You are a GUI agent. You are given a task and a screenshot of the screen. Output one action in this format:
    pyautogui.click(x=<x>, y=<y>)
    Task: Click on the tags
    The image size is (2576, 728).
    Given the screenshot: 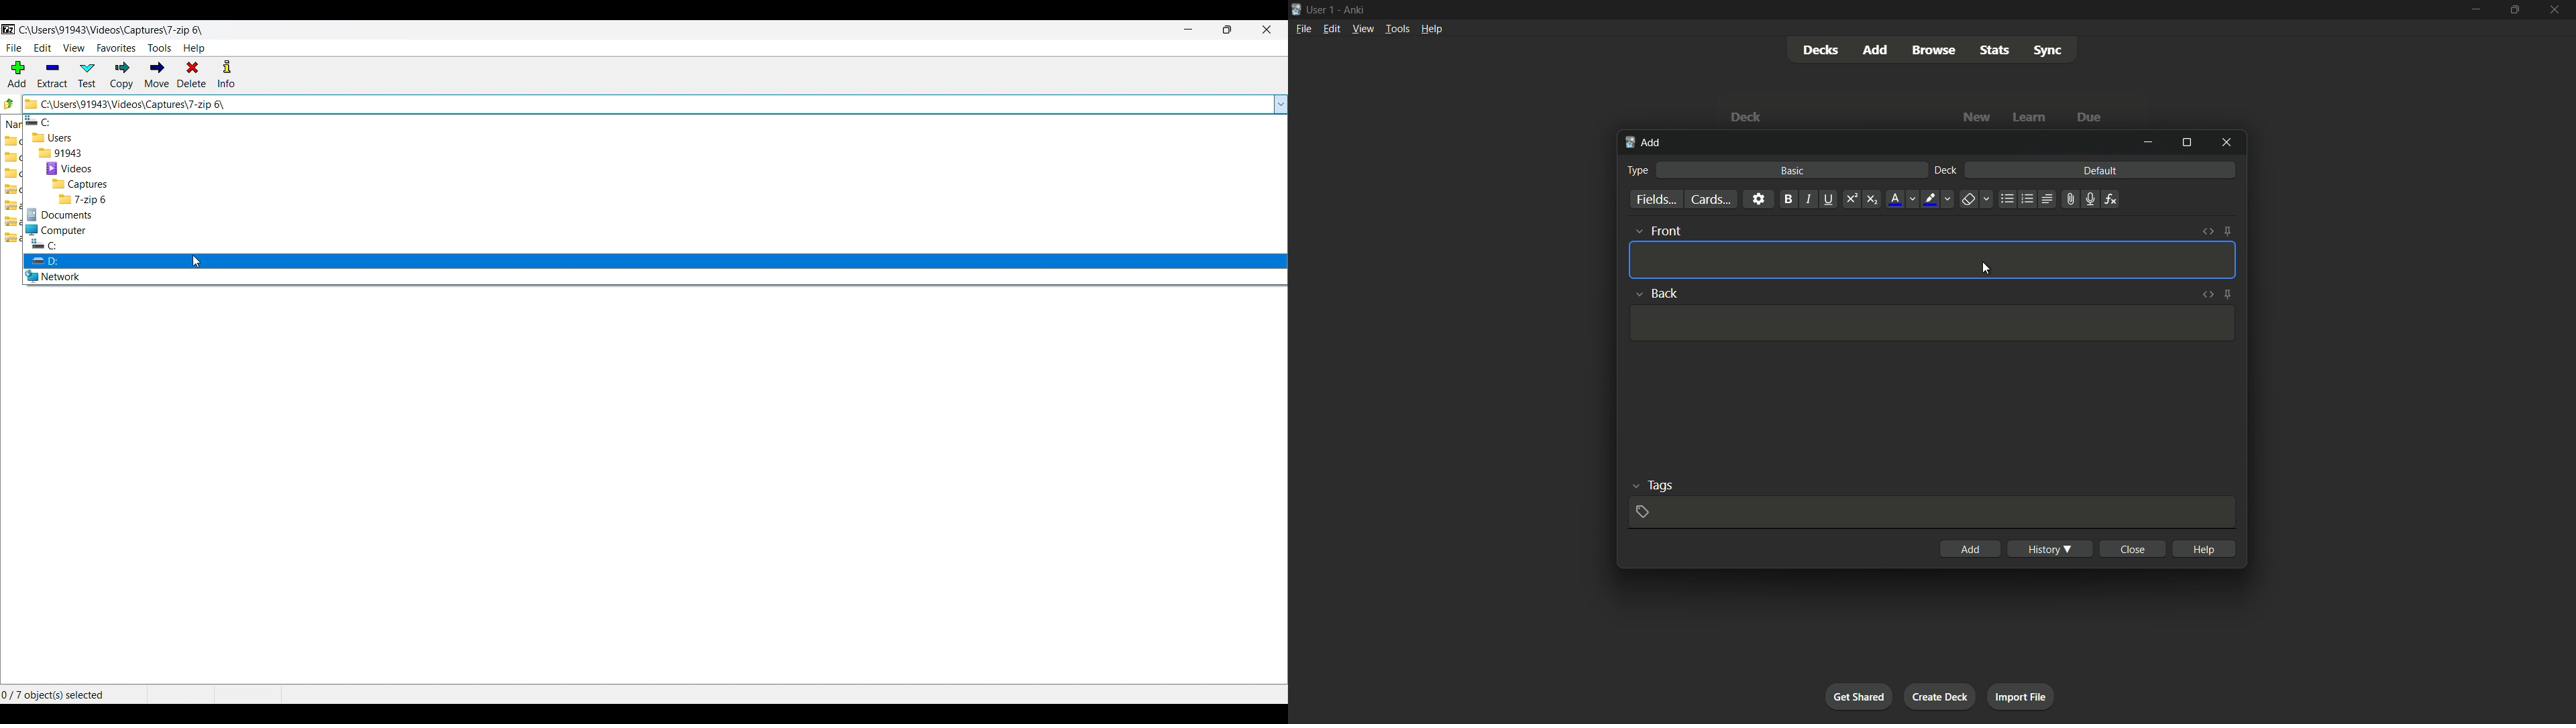 What is the action you would take?
    pyautogui.click(x=1661, y=484)
    